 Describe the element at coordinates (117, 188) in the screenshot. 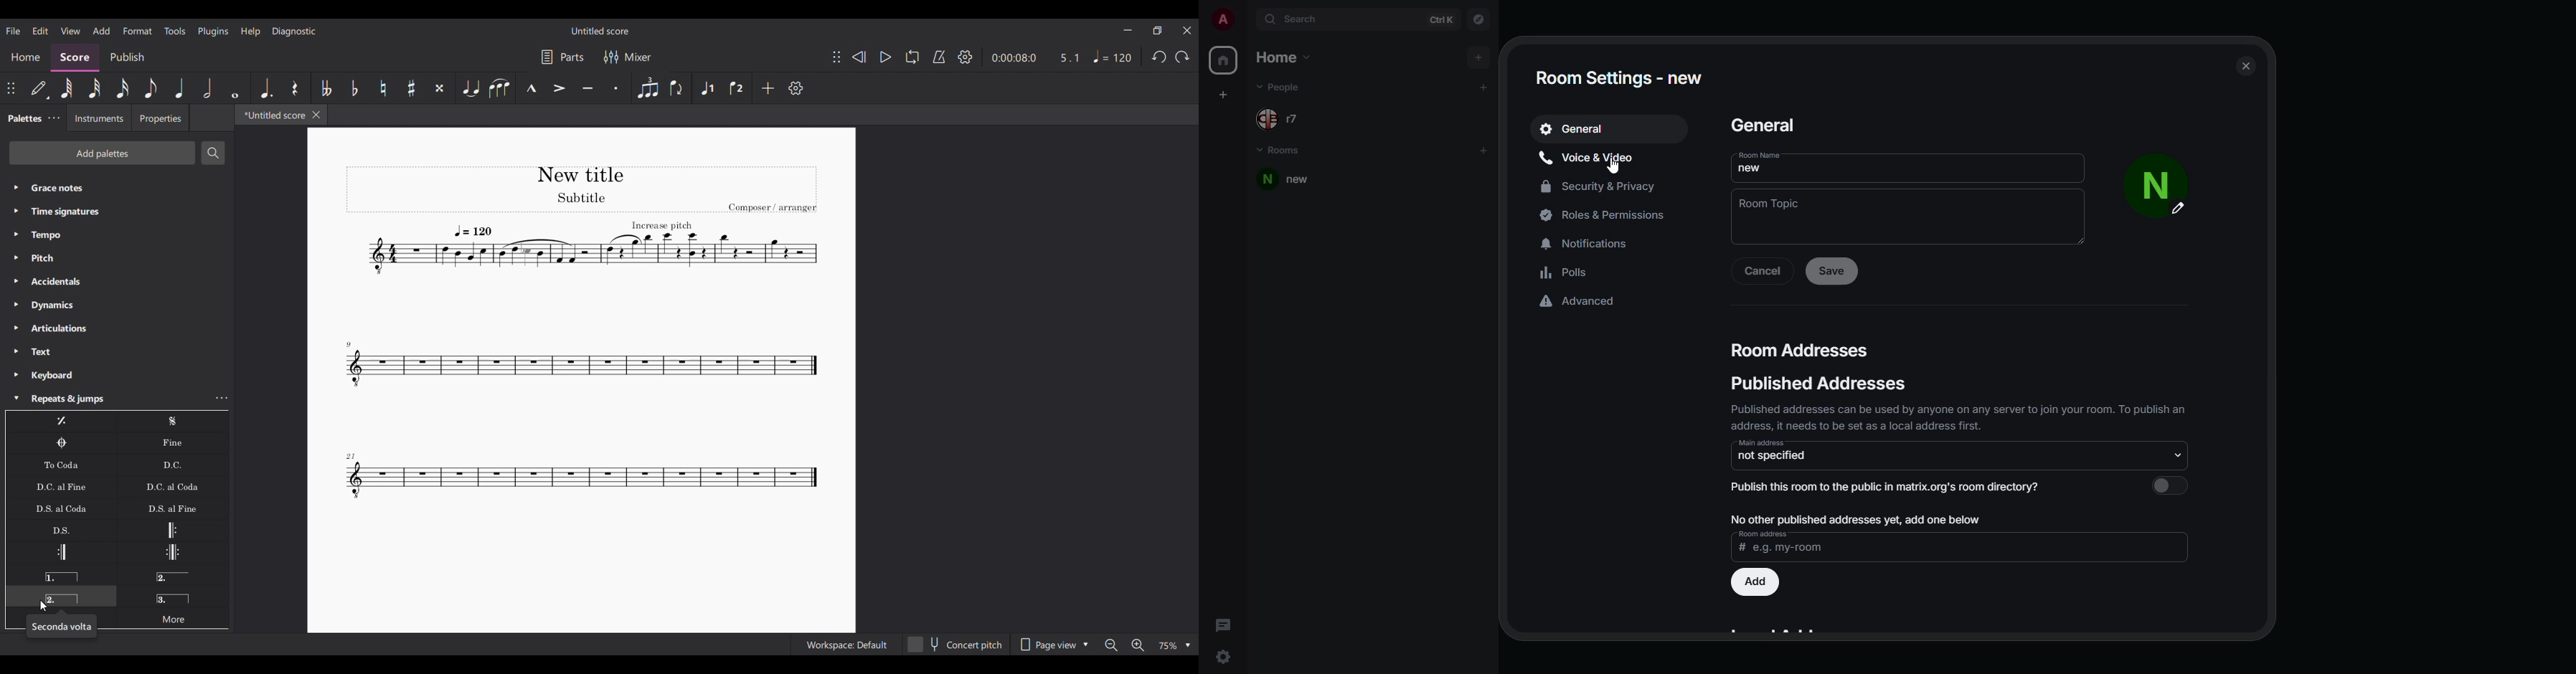

I see `Grace notes` at that location.